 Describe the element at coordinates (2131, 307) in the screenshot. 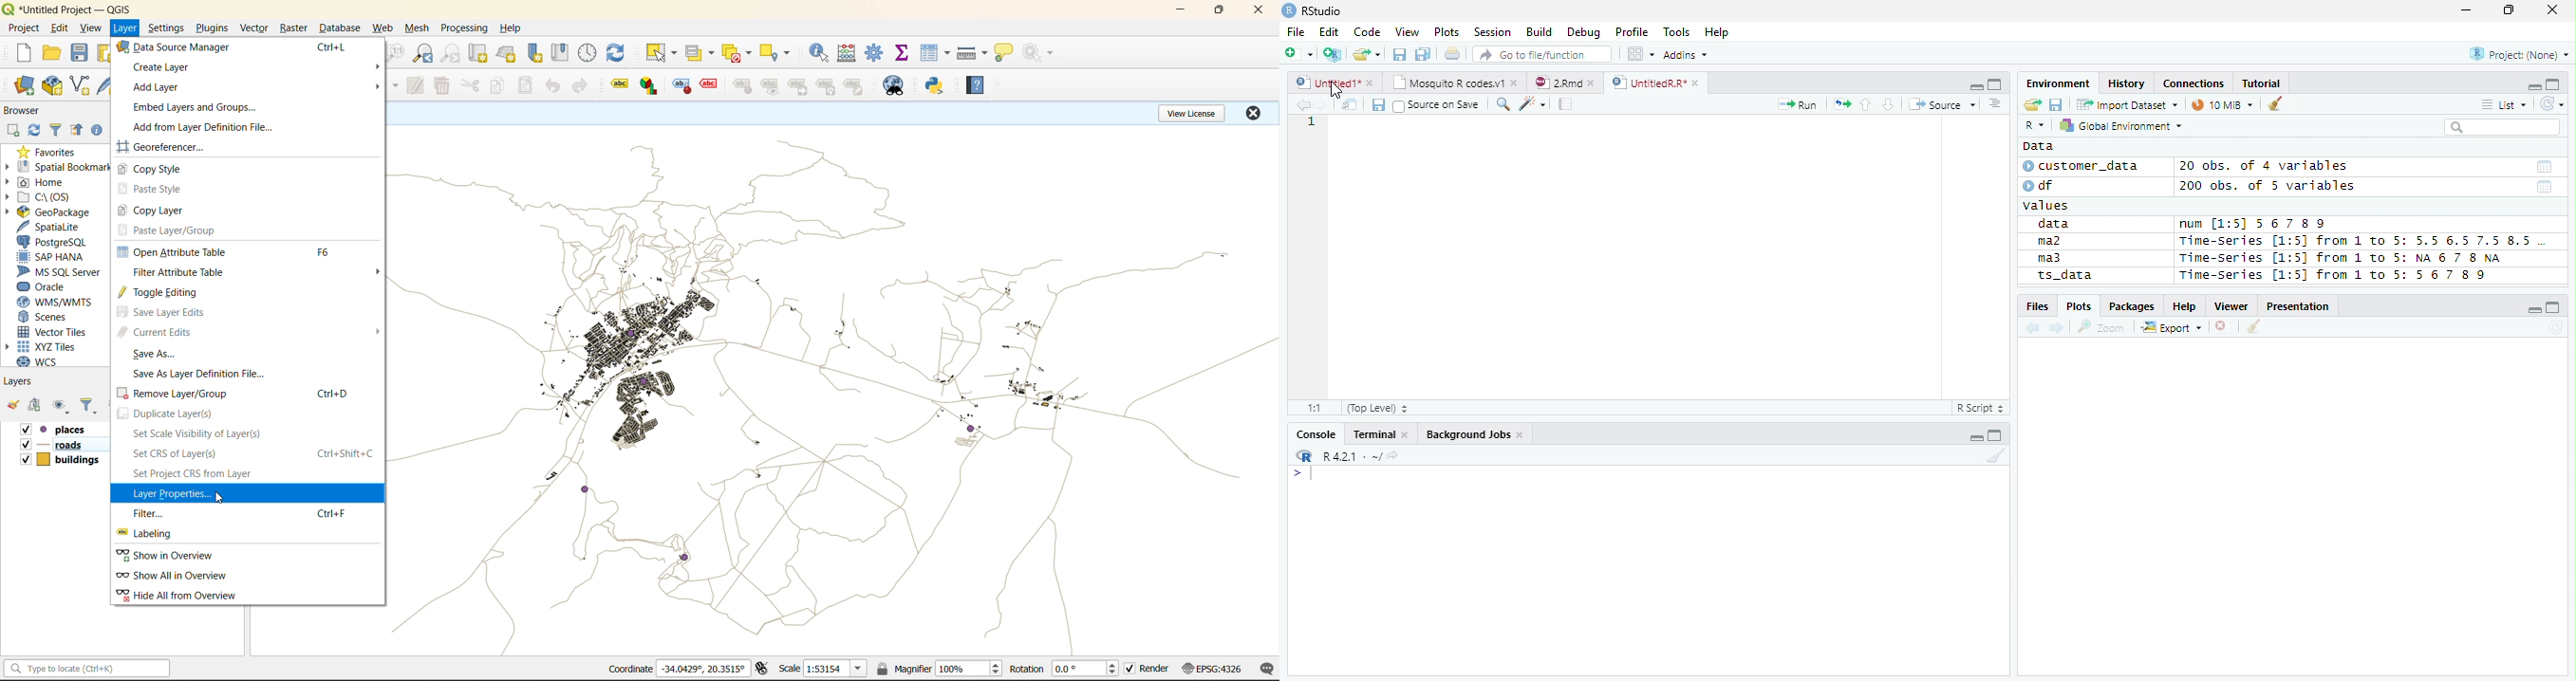

I see `Packages` at that location.